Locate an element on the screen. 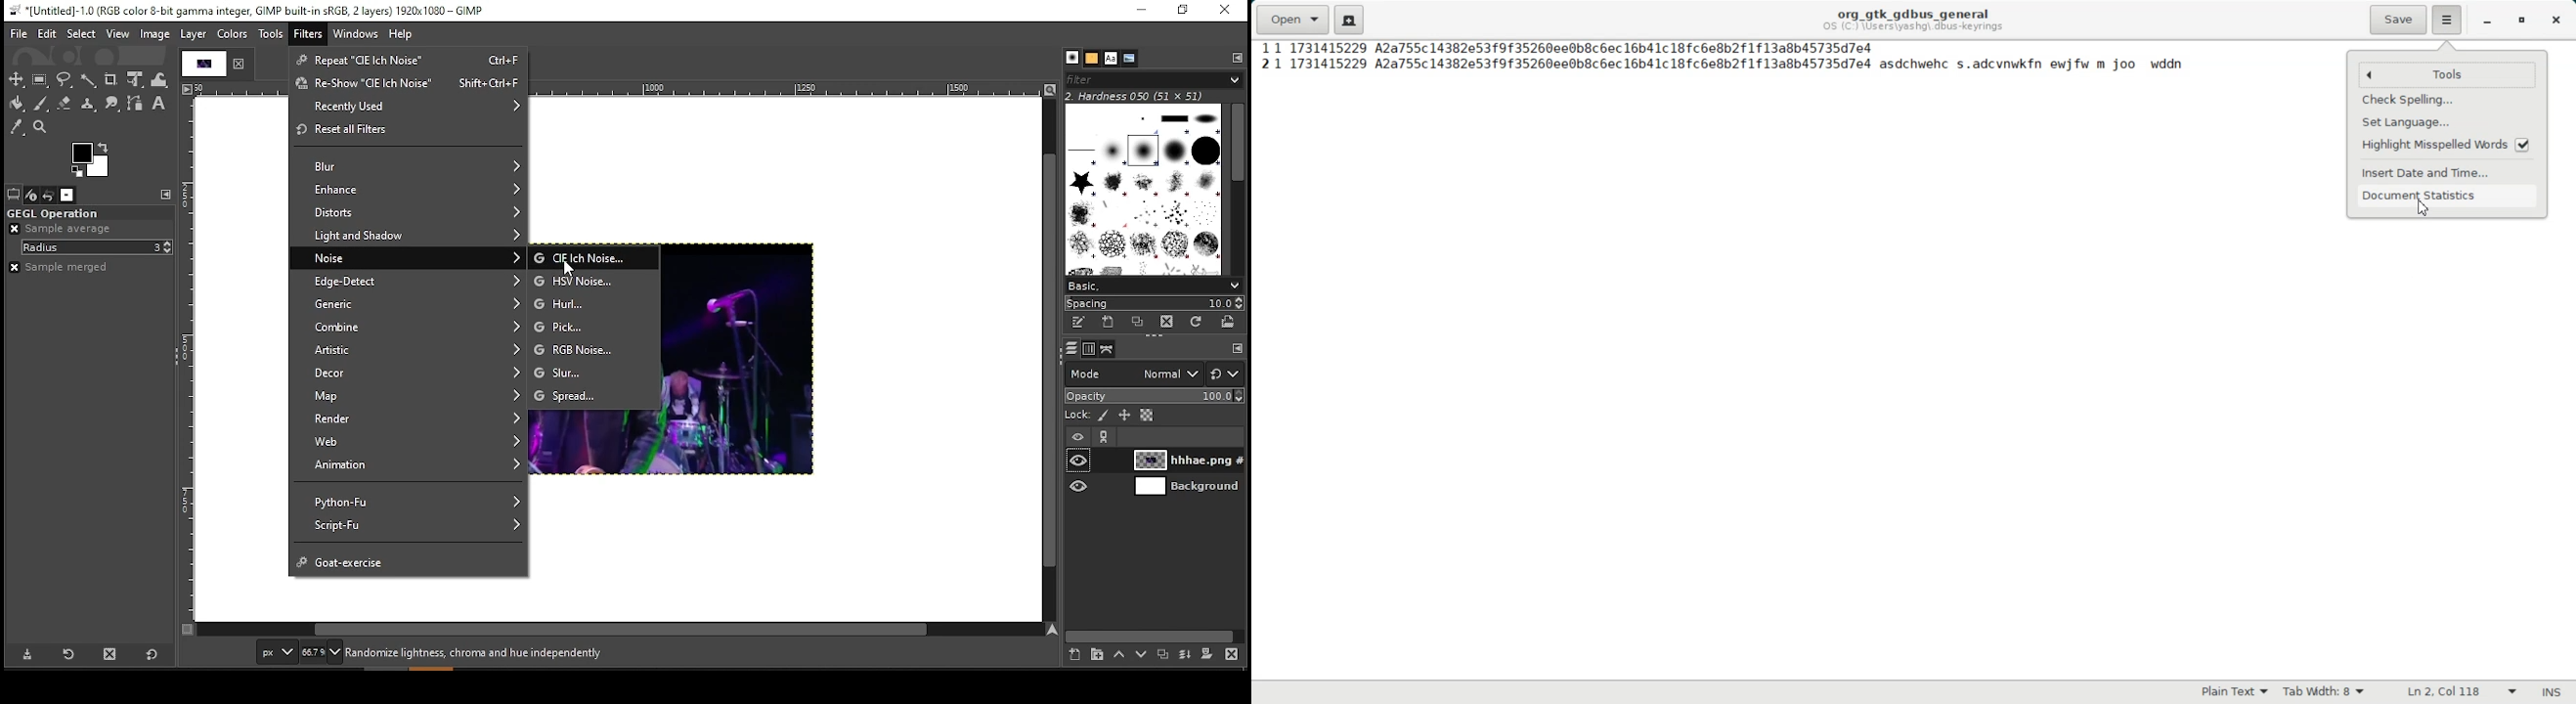 The height and width of the screenshot is (728, 2576). paths tool is located at coordinates (137, 105).